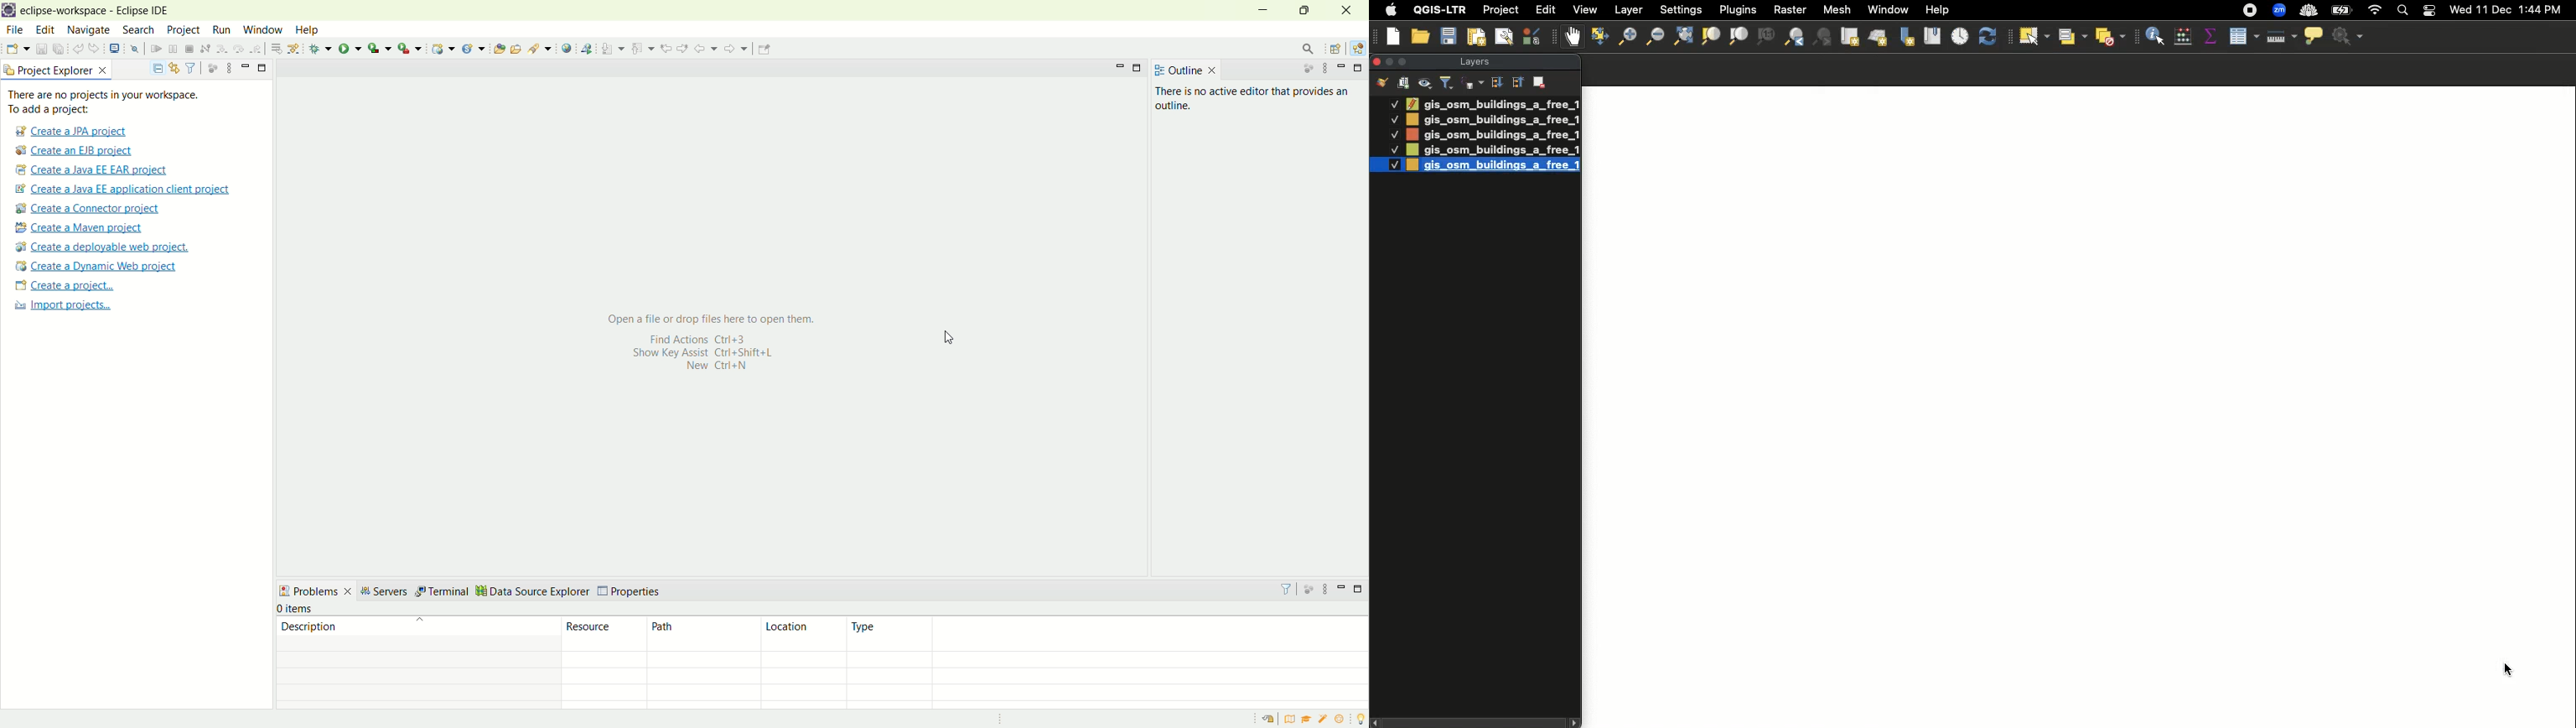 Image resolution: width=2576 pixels, height=728 pixels. Describe the element at coordinates (1711, 37) in the screenshot. I see `Zoom to selection` at that location.